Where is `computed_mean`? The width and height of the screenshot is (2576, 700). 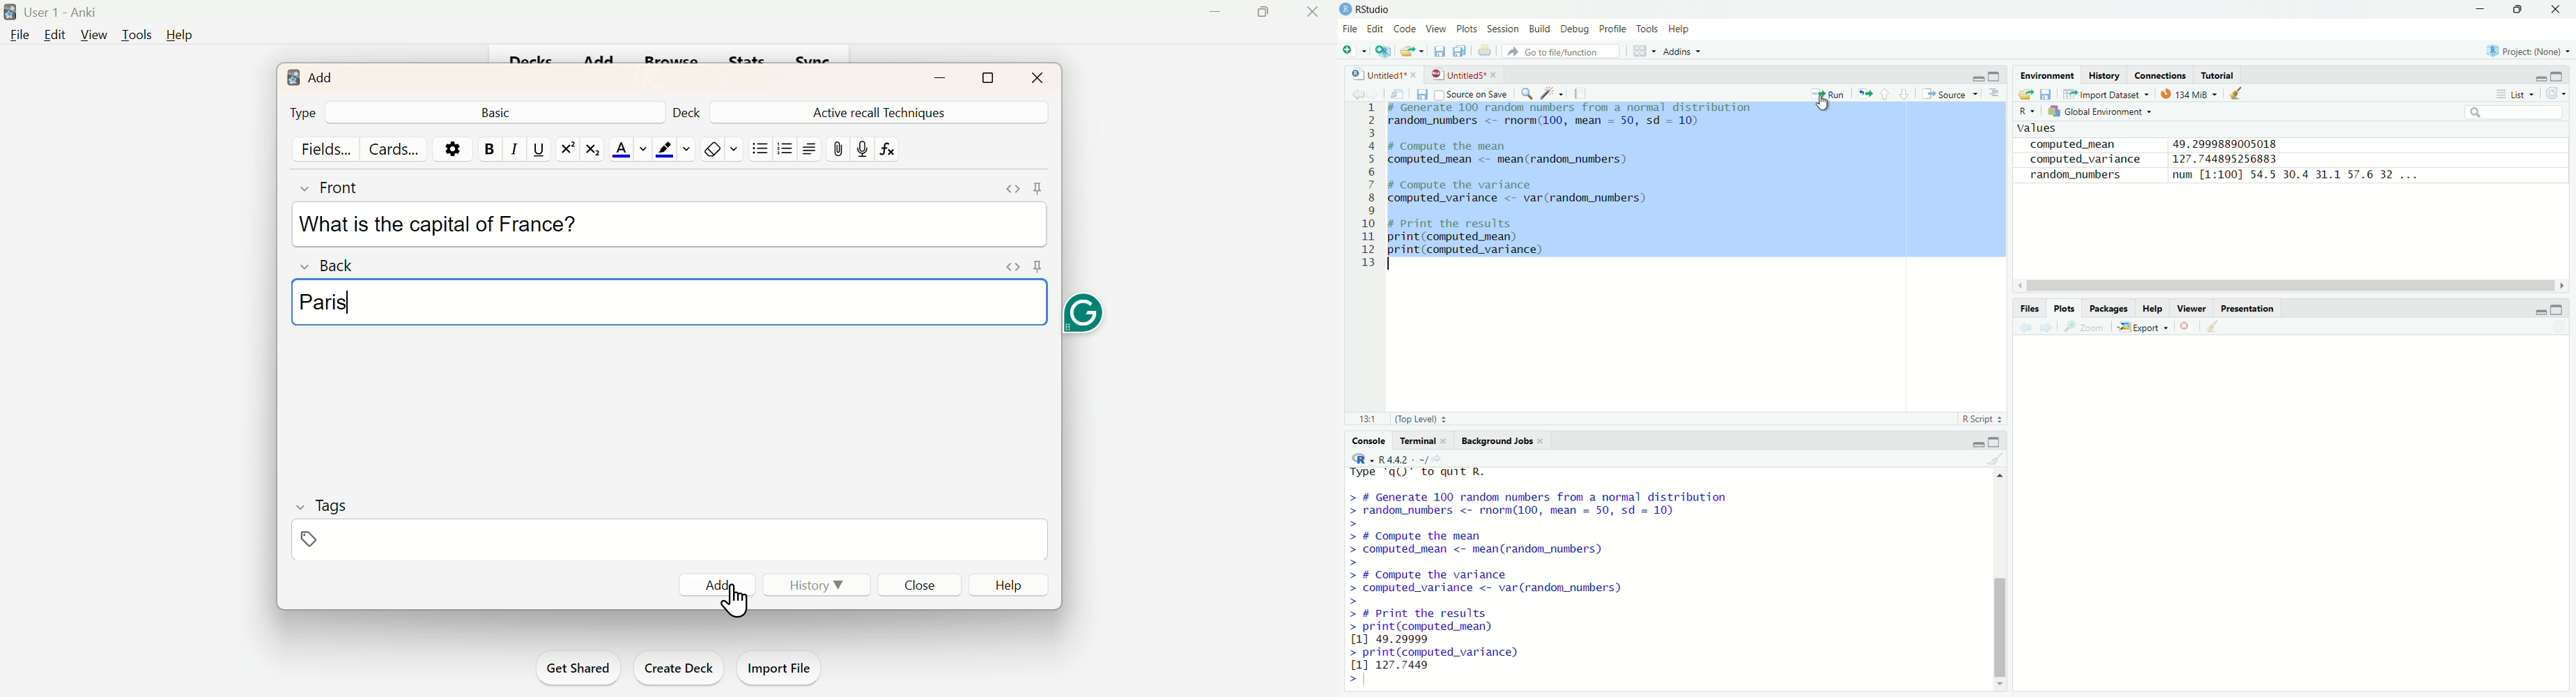
computed_mean is located at coordinates (2078, 144).